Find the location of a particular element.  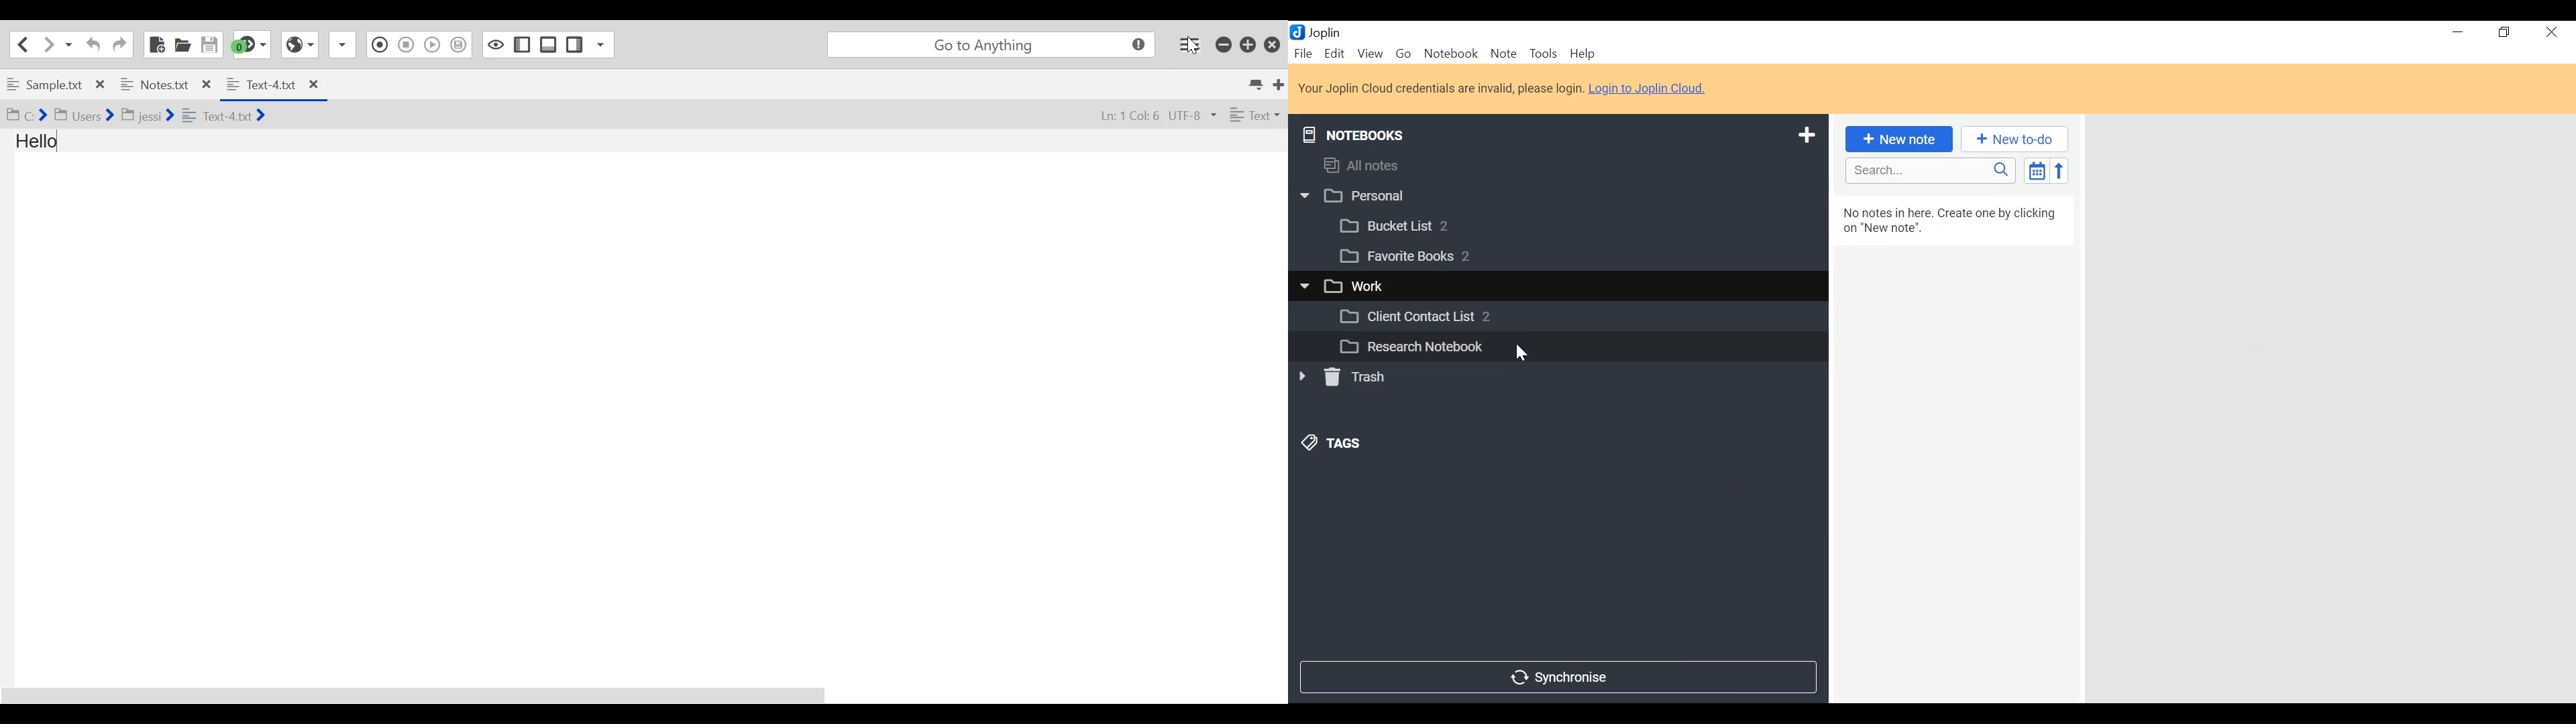

» [ Trash is located at coordinates (1358, 377).